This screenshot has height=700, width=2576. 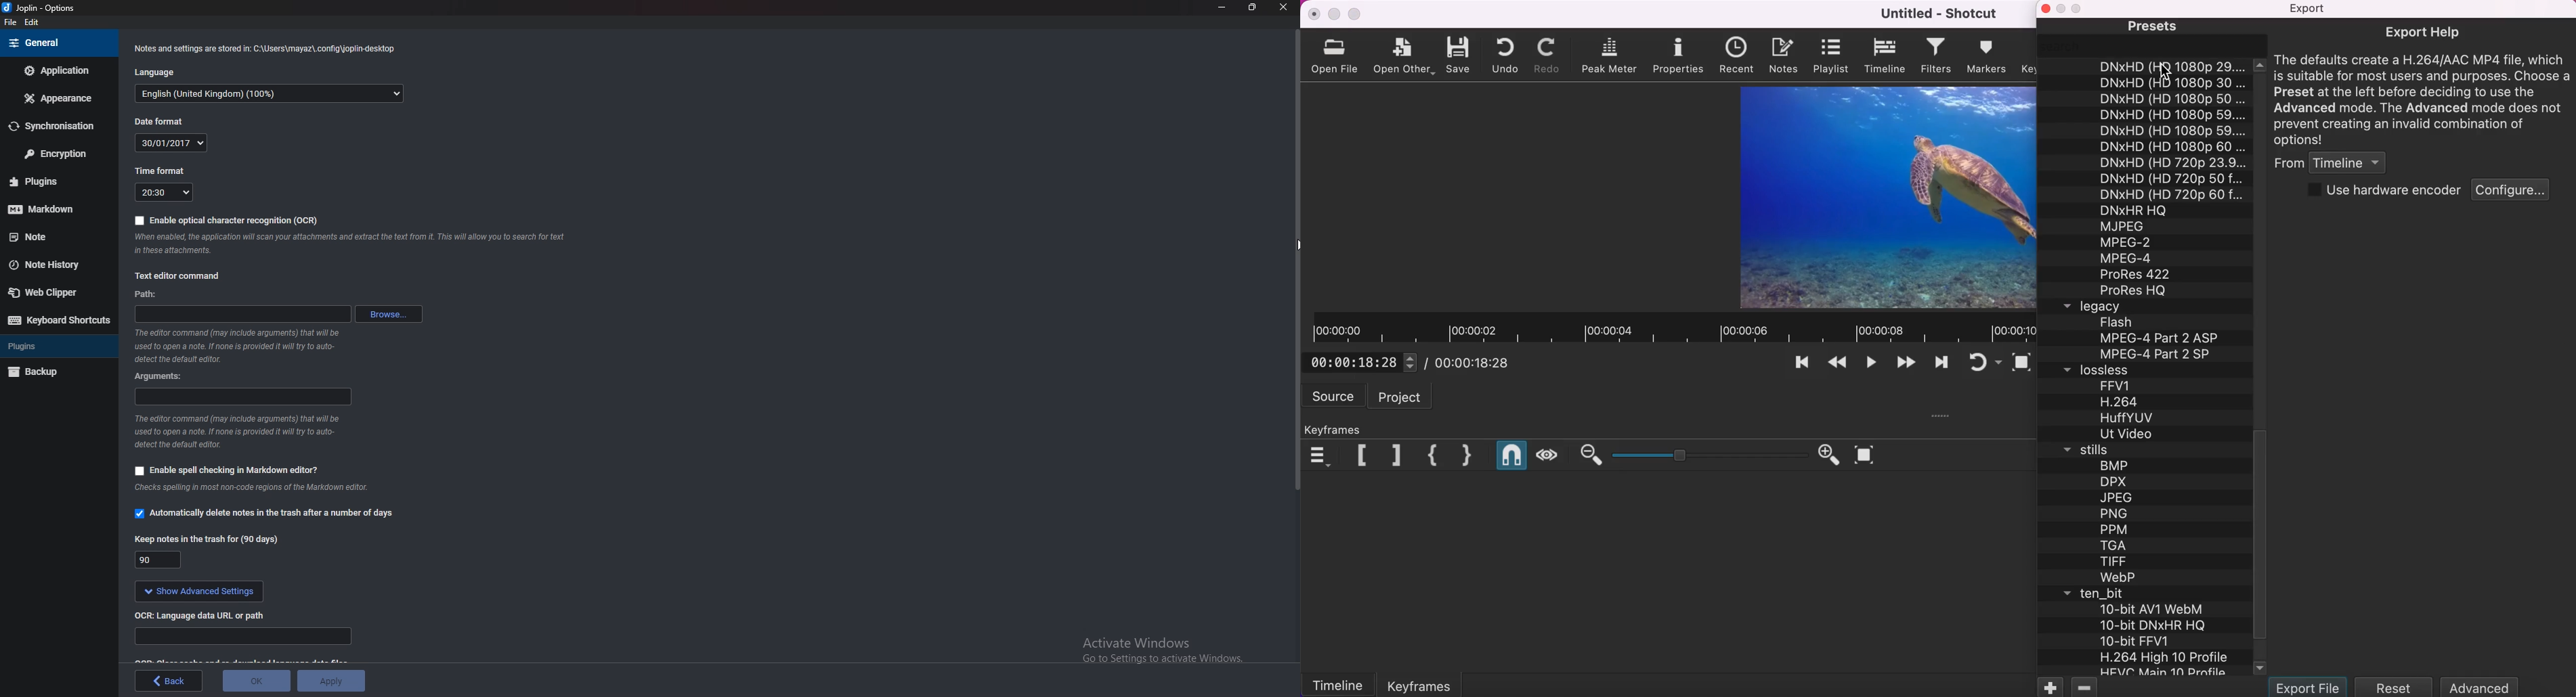 What do you see at coordinates (1335, 55) in the screenshot?
I see `open file` at bounding box center [1335, 55].